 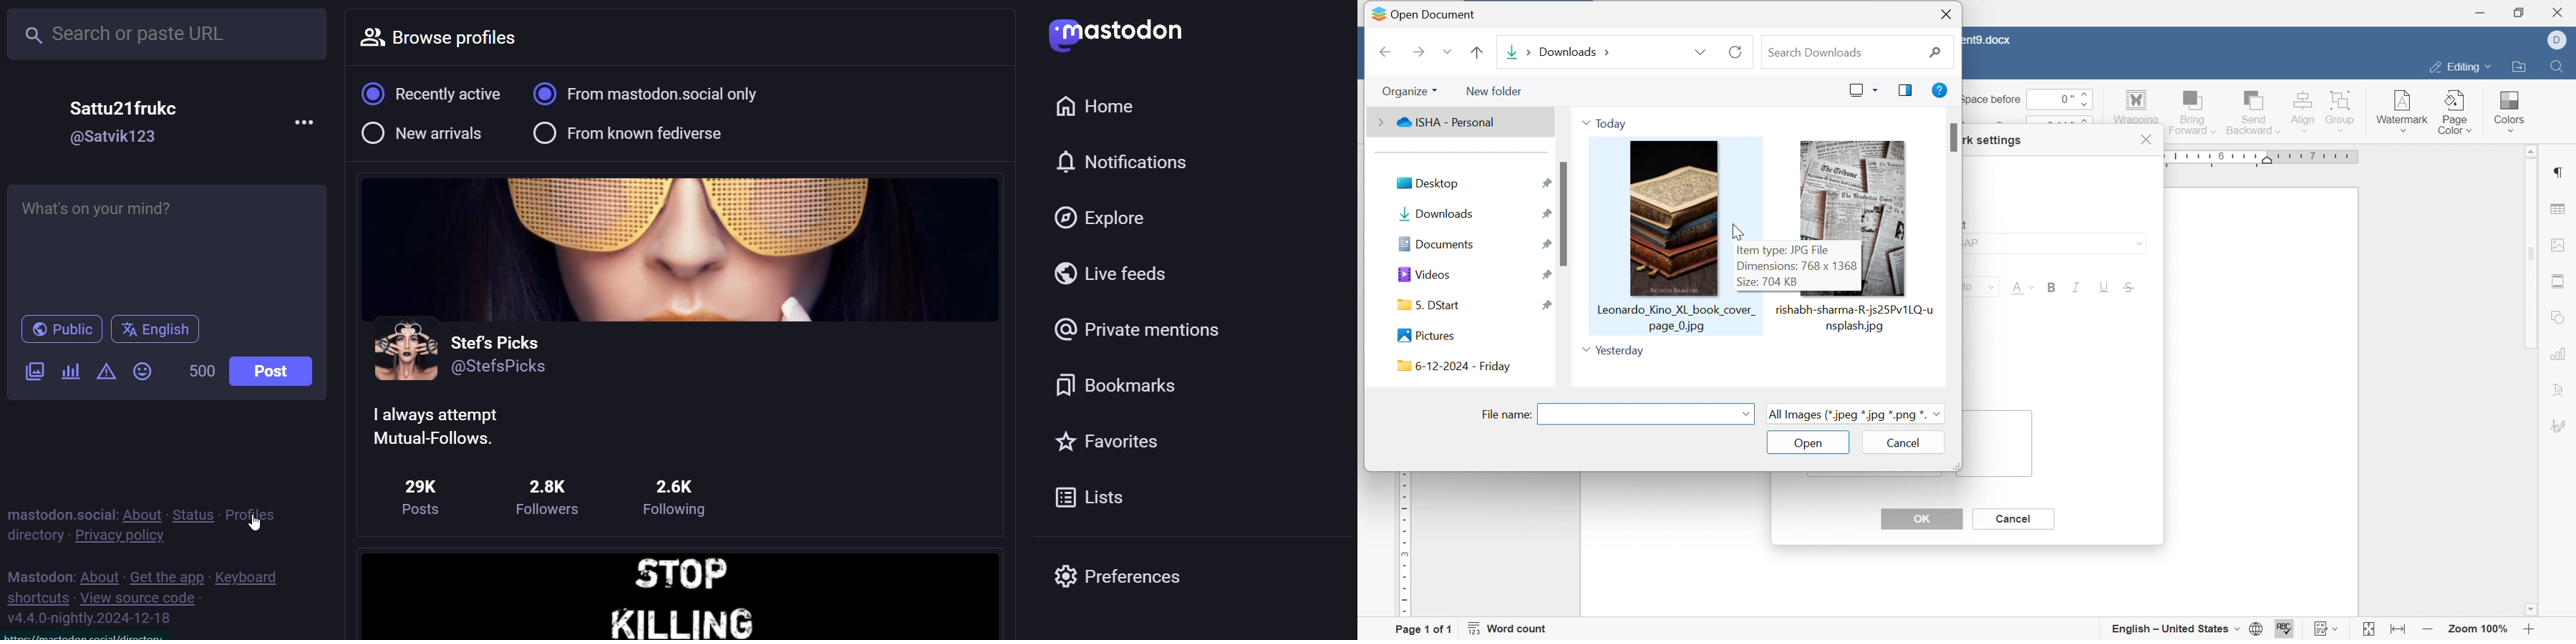 What do you see at coordinates (58, 512) in the screenshot?
I see `mastodon social` at bounding box center [58, 512].